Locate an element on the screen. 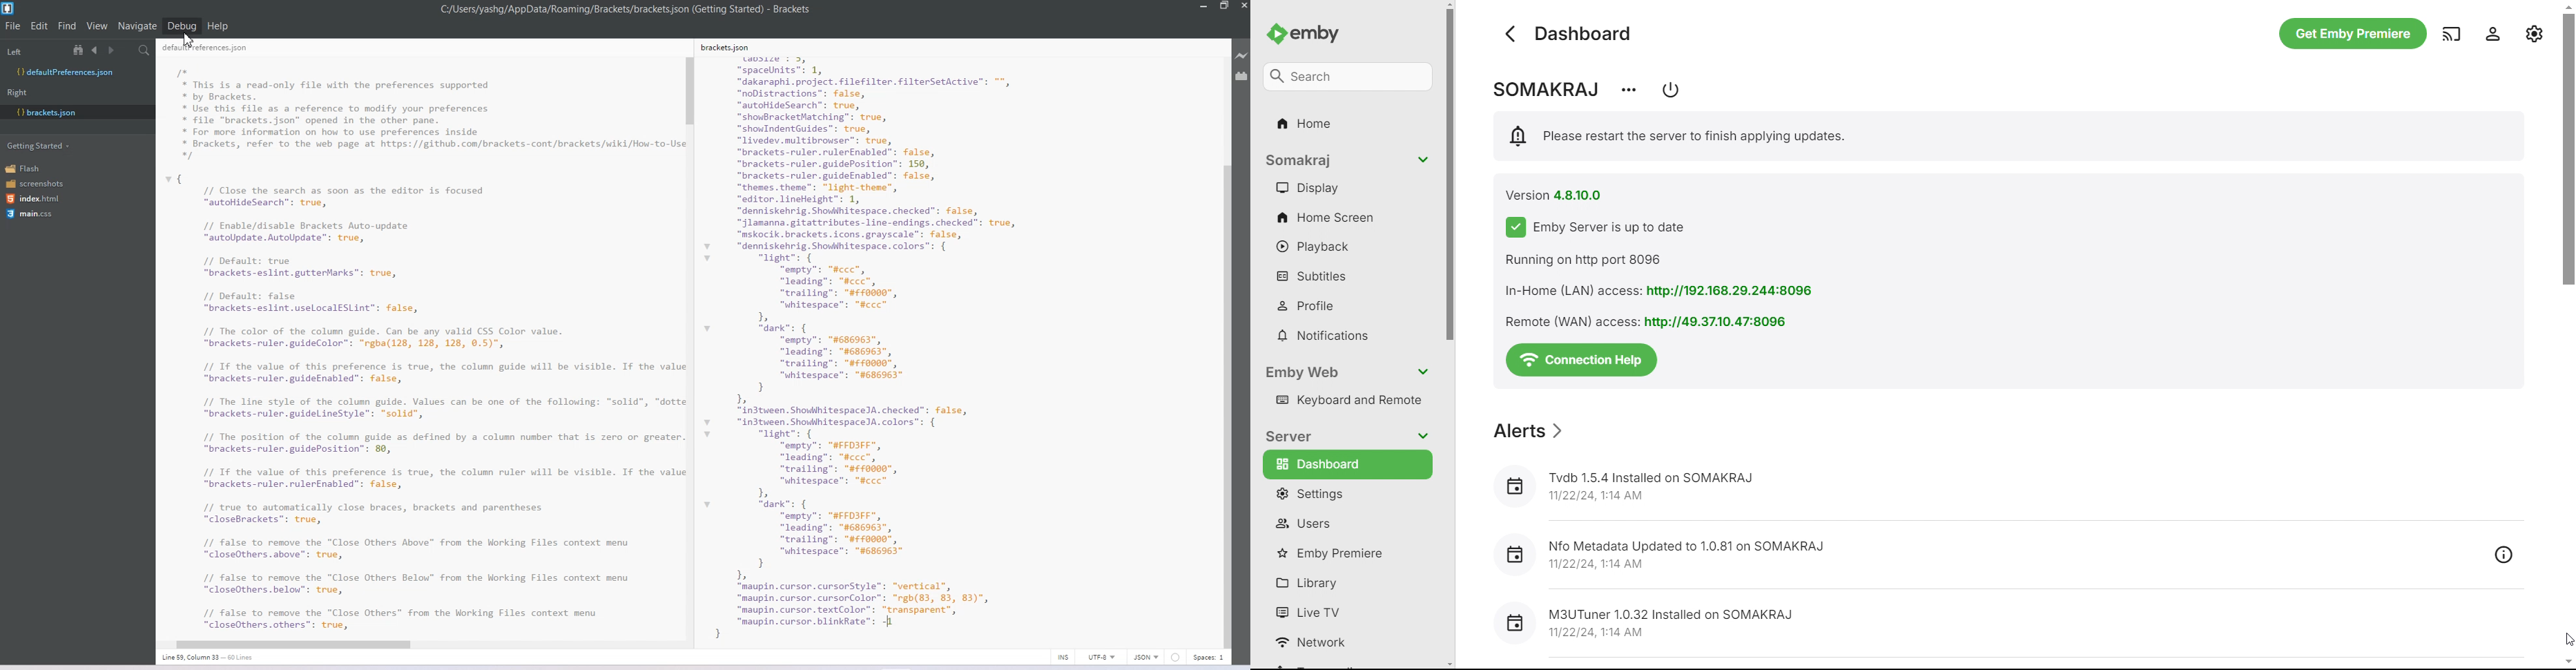  Version 4.8.10.0 is located at coordinates (1553, 194).